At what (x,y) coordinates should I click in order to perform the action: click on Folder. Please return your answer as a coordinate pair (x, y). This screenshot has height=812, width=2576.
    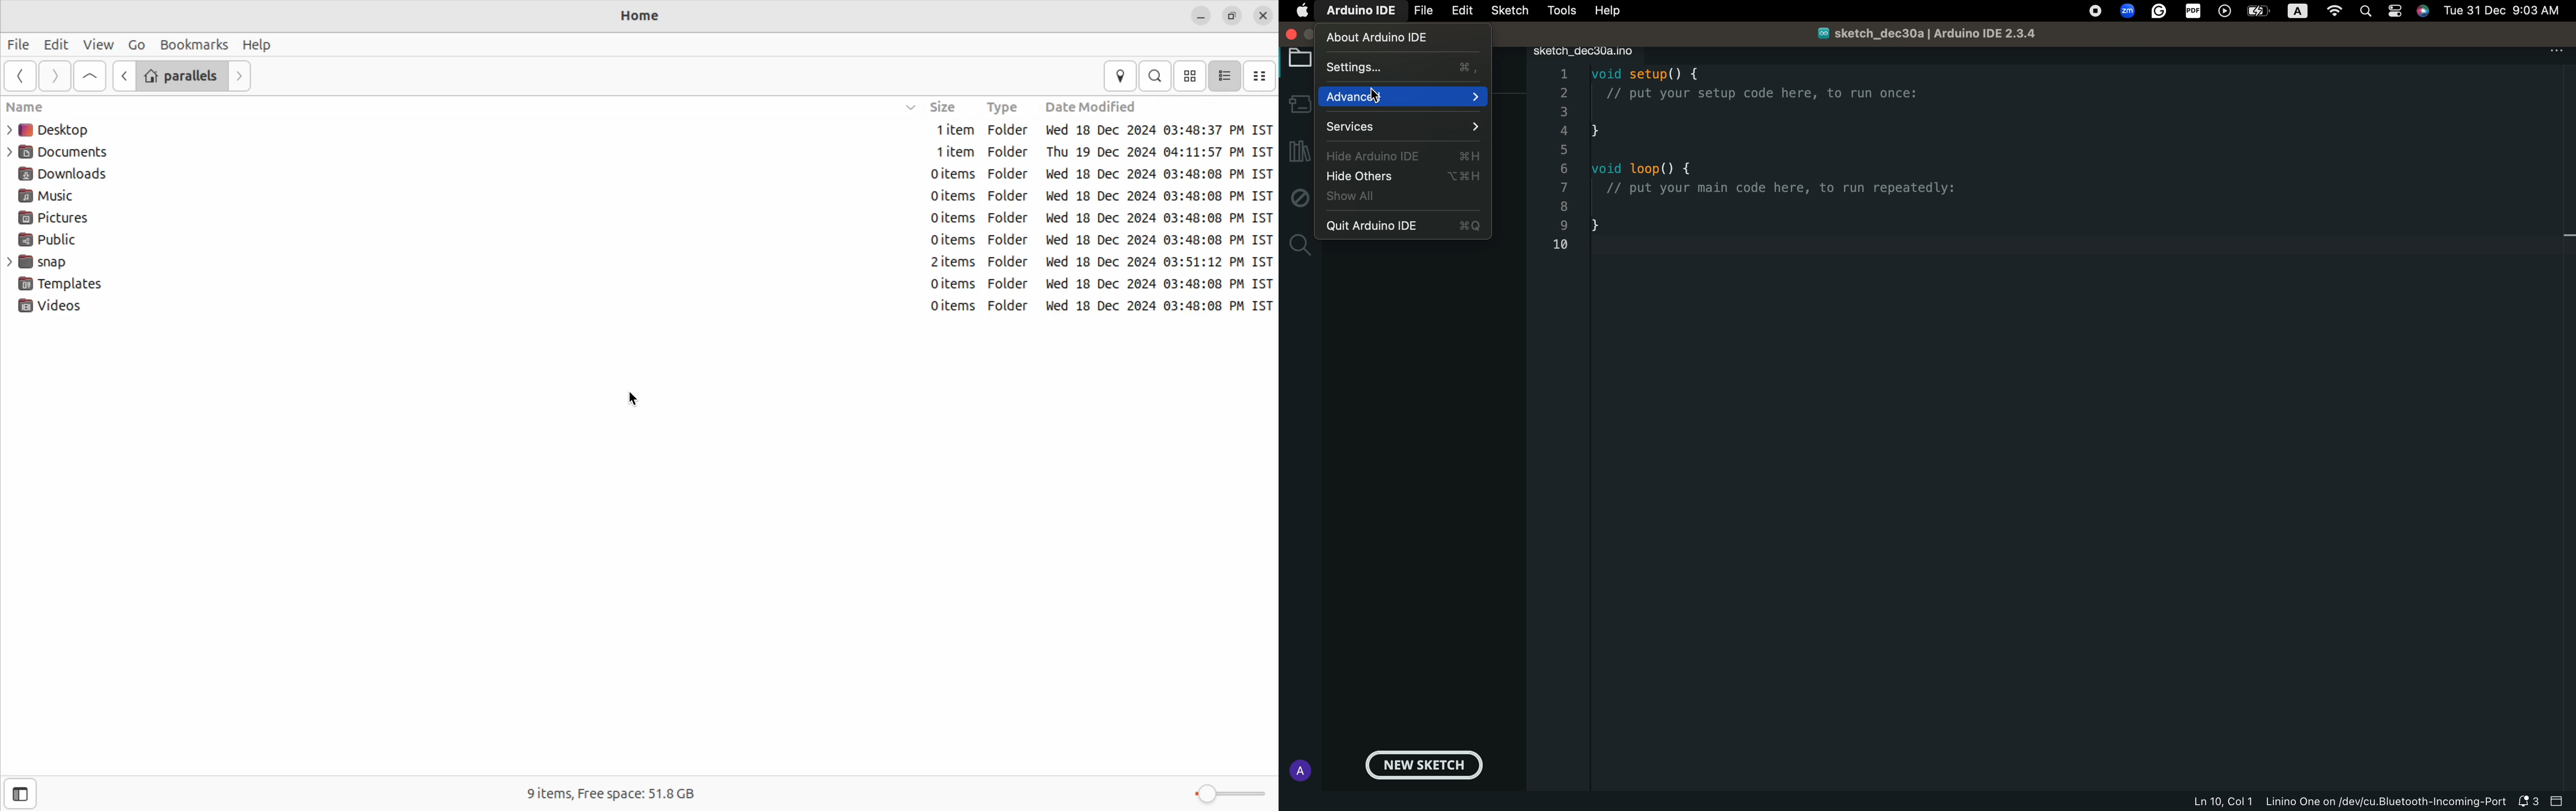
    Looking at the image, I should click on (1007, 132).